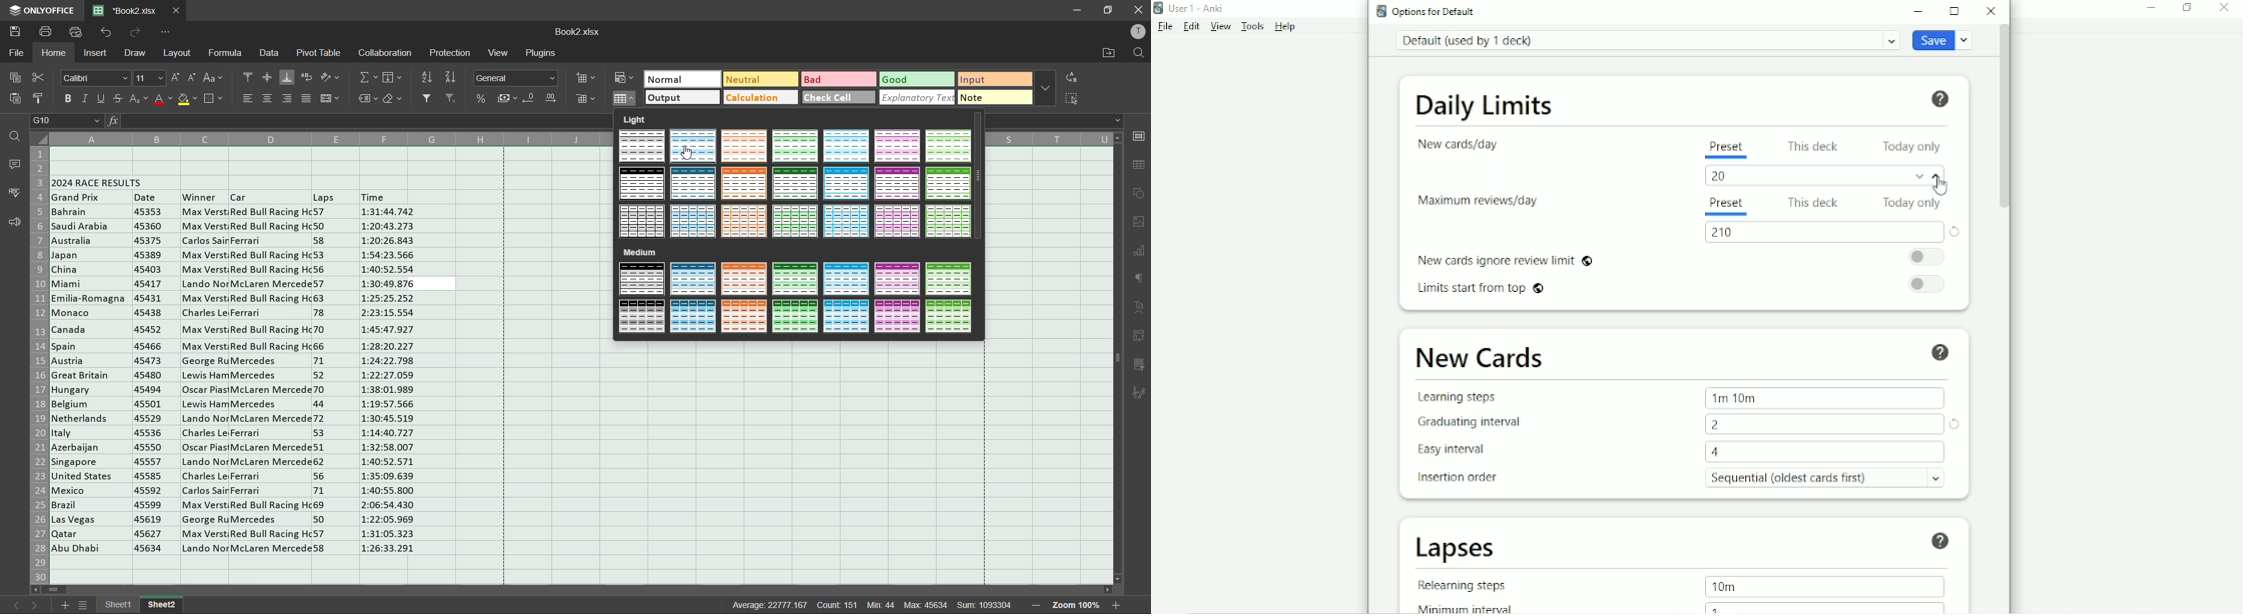  I want to click on percent, so click(483, 99).